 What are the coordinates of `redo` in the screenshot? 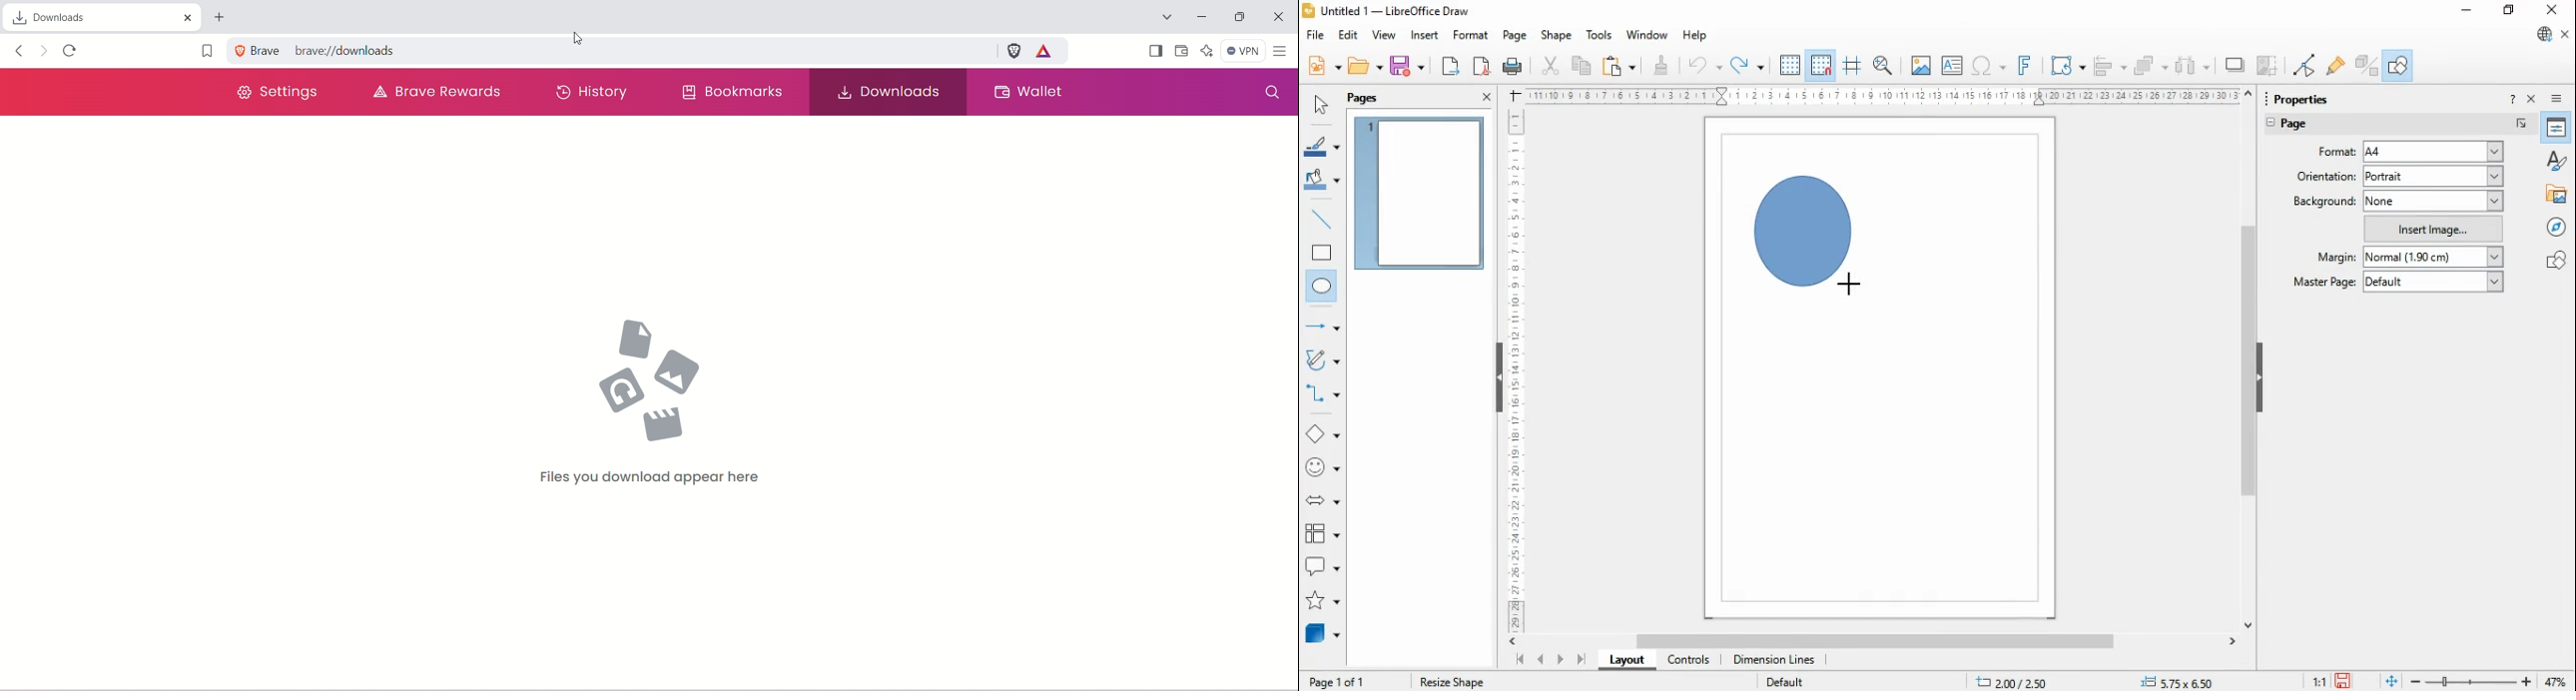 It's located at (1747, 66).